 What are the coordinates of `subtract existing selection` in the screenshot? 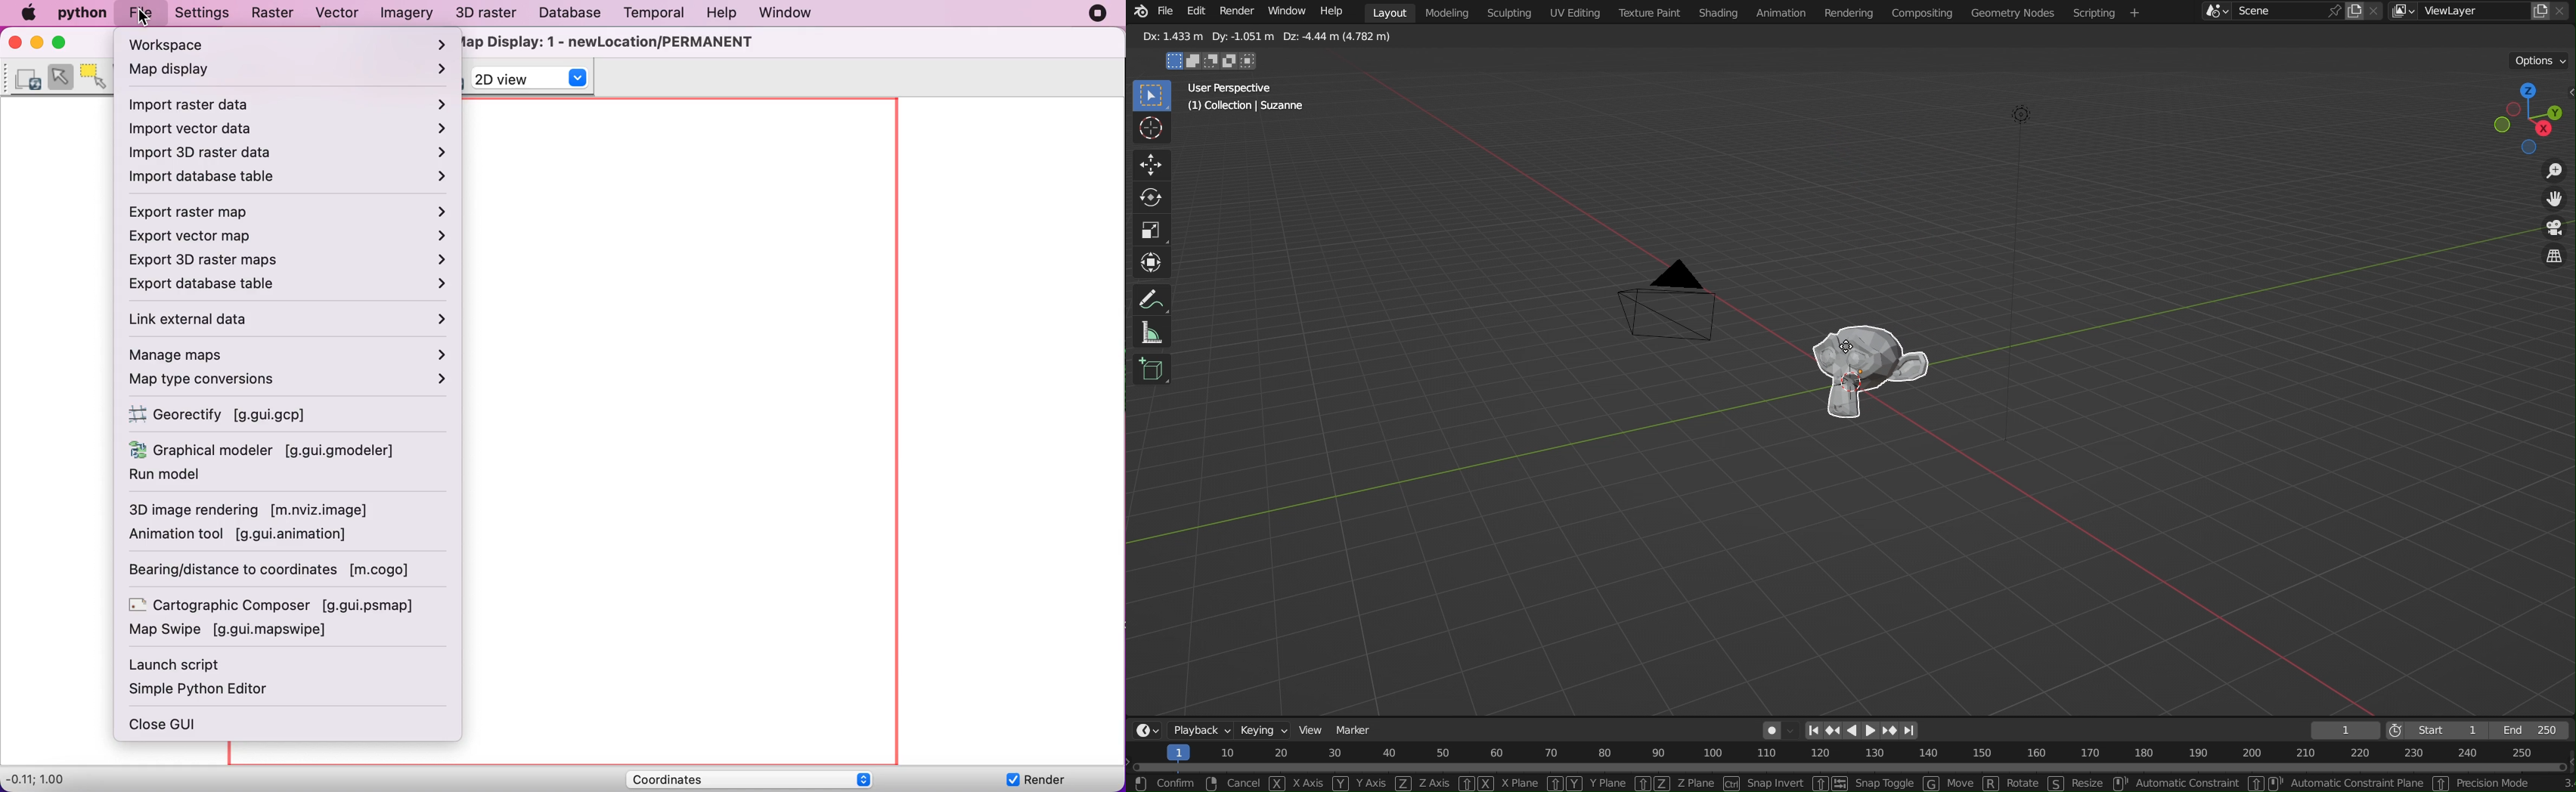 It's located at (1214, 63).